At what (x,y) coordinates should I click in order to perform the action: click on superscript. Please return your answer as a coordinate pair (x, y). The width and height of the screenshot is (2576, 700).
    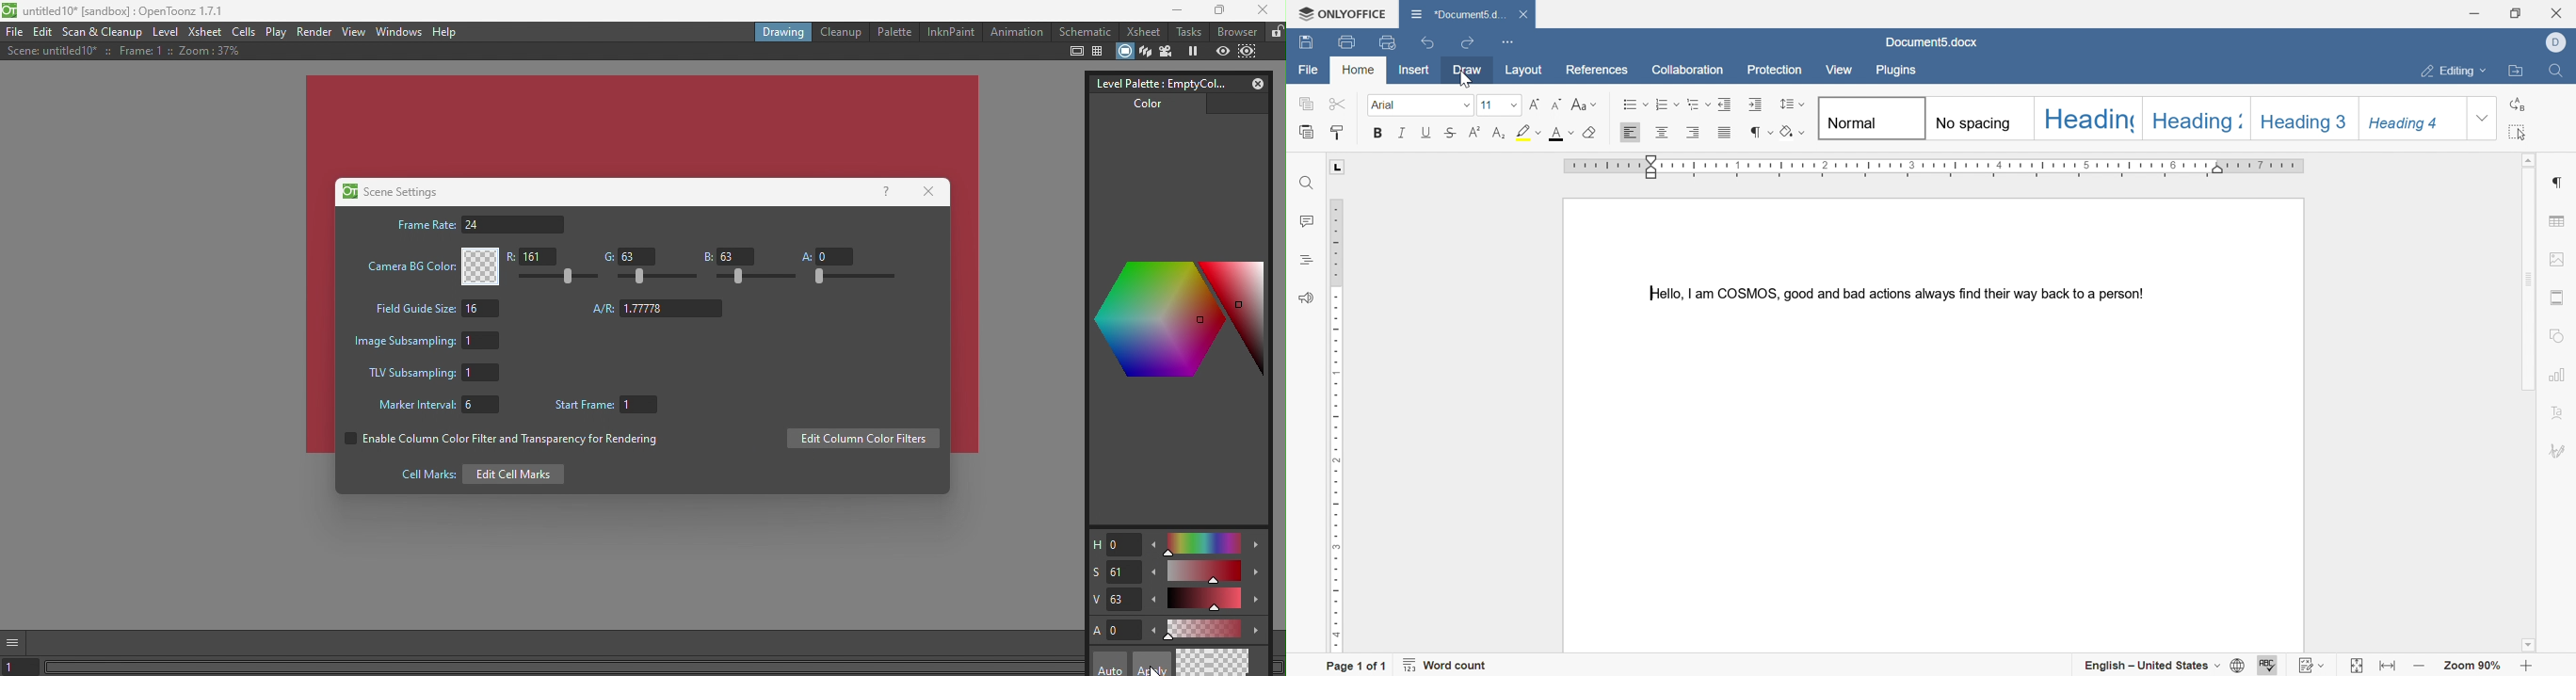
    Looking at the image, I should click on (1472, 131).